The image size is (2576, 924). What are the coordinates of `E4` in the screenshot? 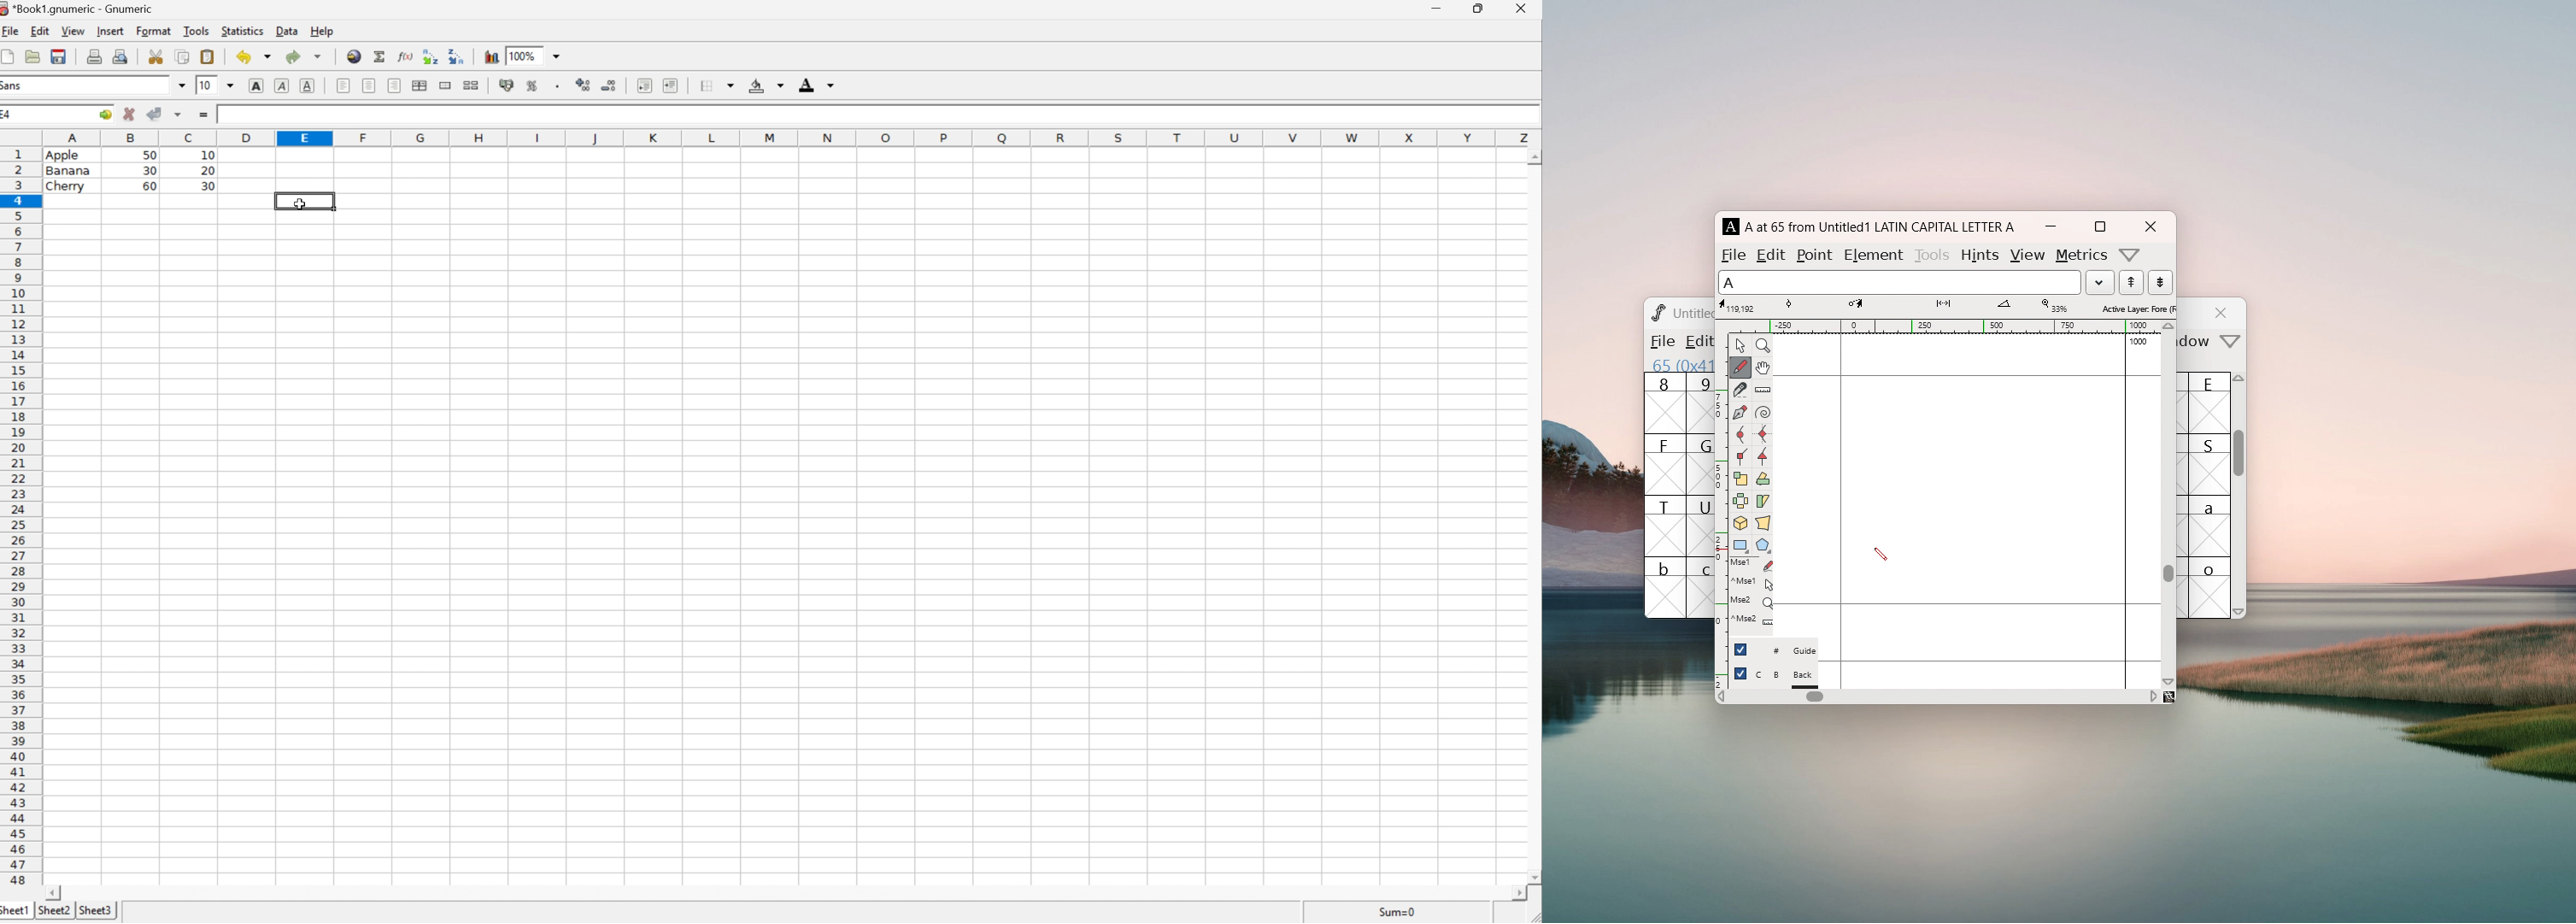 It's located at (11, 114).